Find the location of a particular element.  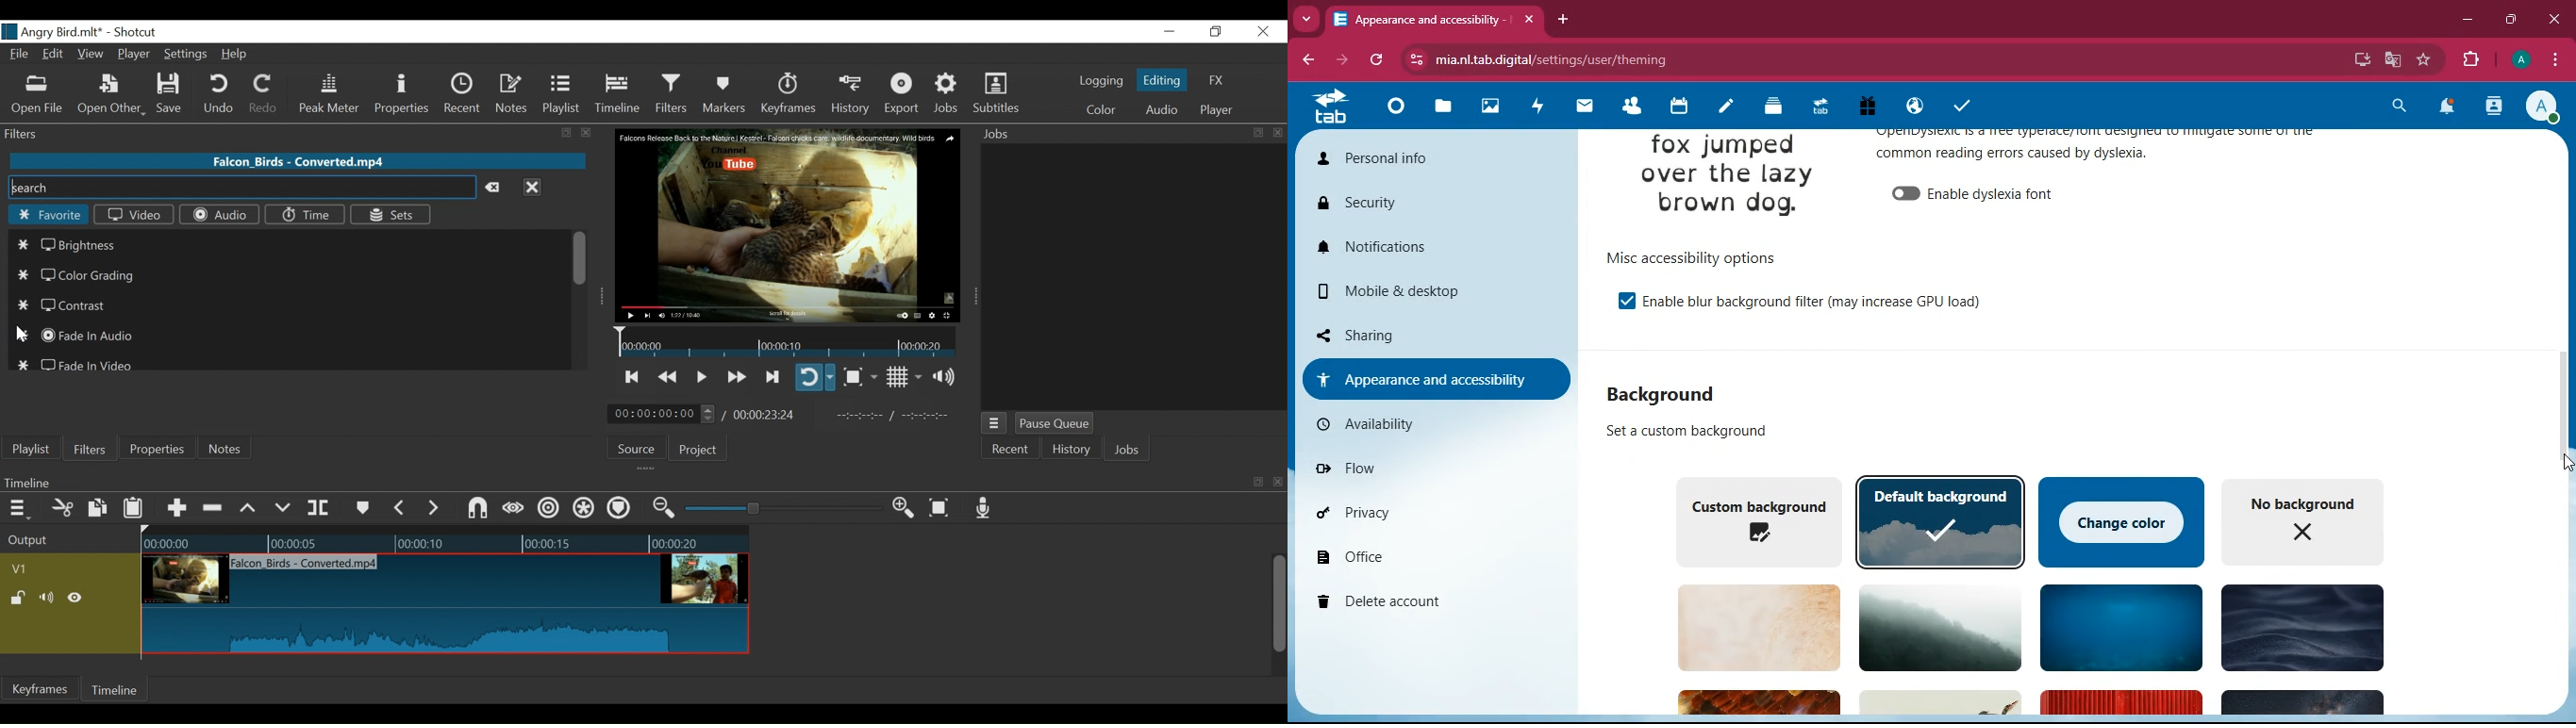

Search is located at coordinates (241, 188).